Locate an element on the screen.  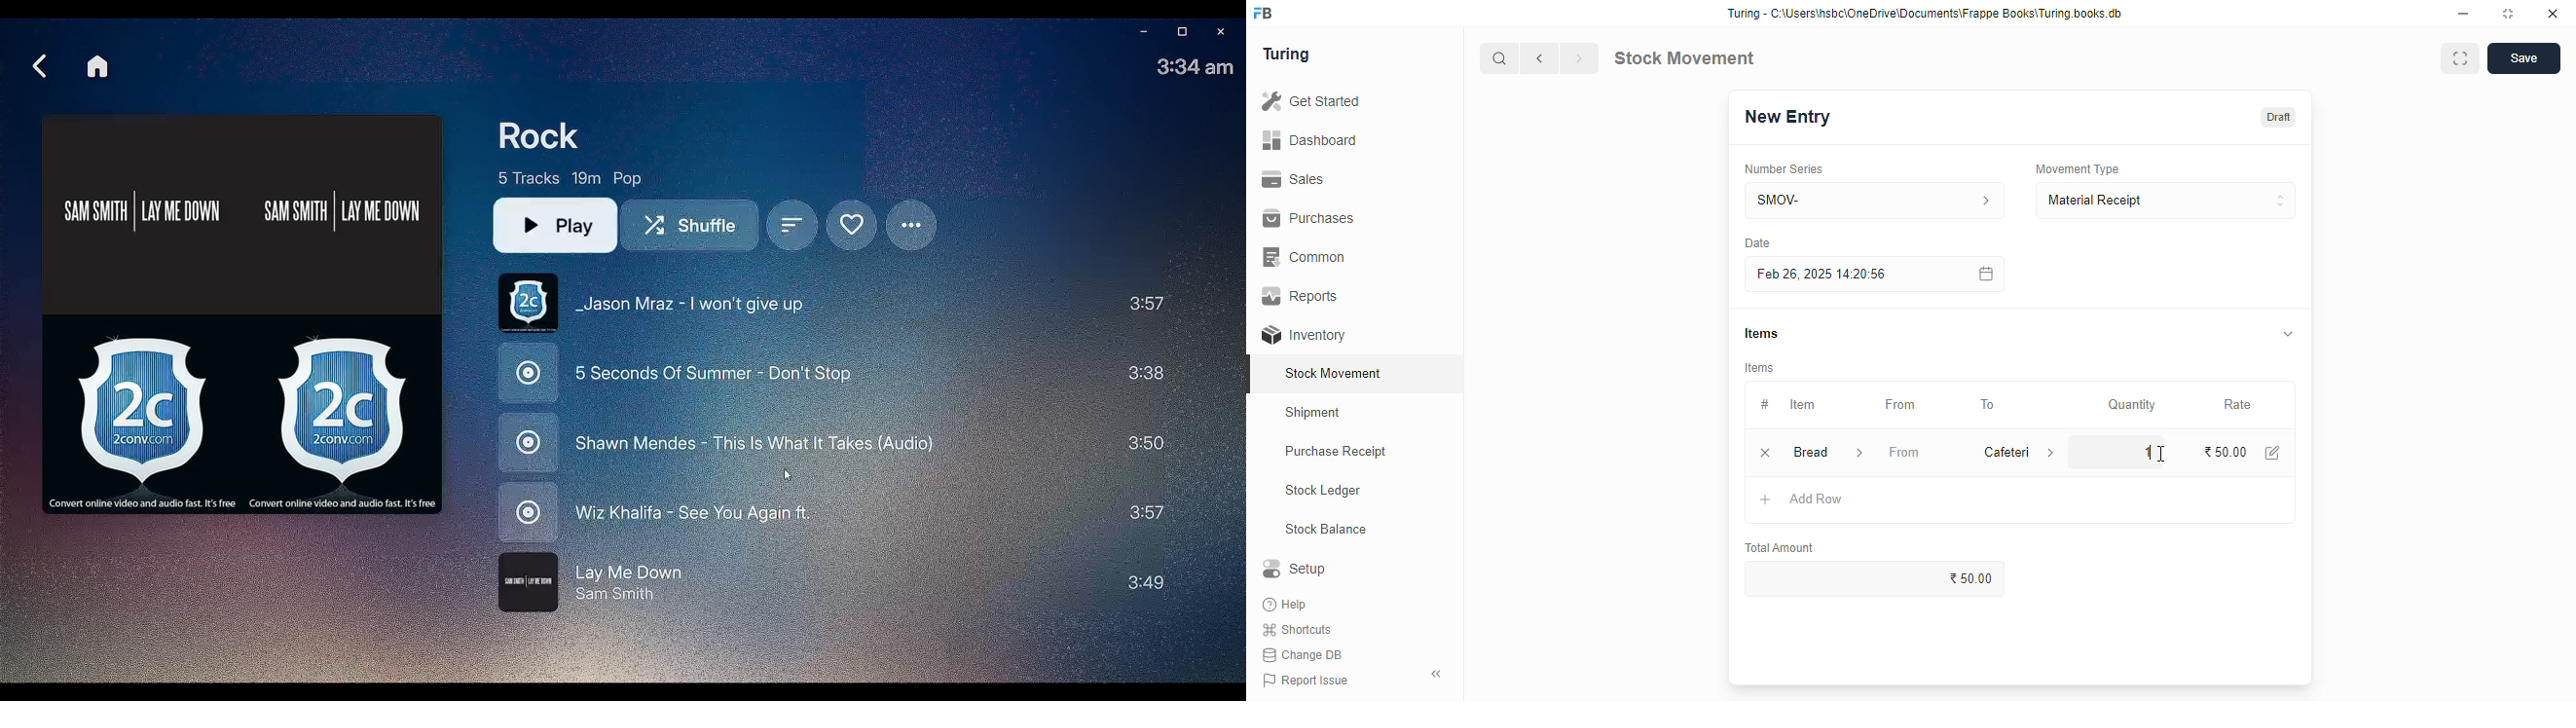
Turing - C:\Users\nsbc\OneDrive\Documents\Frappe Books\Turing books.db is located at coordinates (1926, 14).